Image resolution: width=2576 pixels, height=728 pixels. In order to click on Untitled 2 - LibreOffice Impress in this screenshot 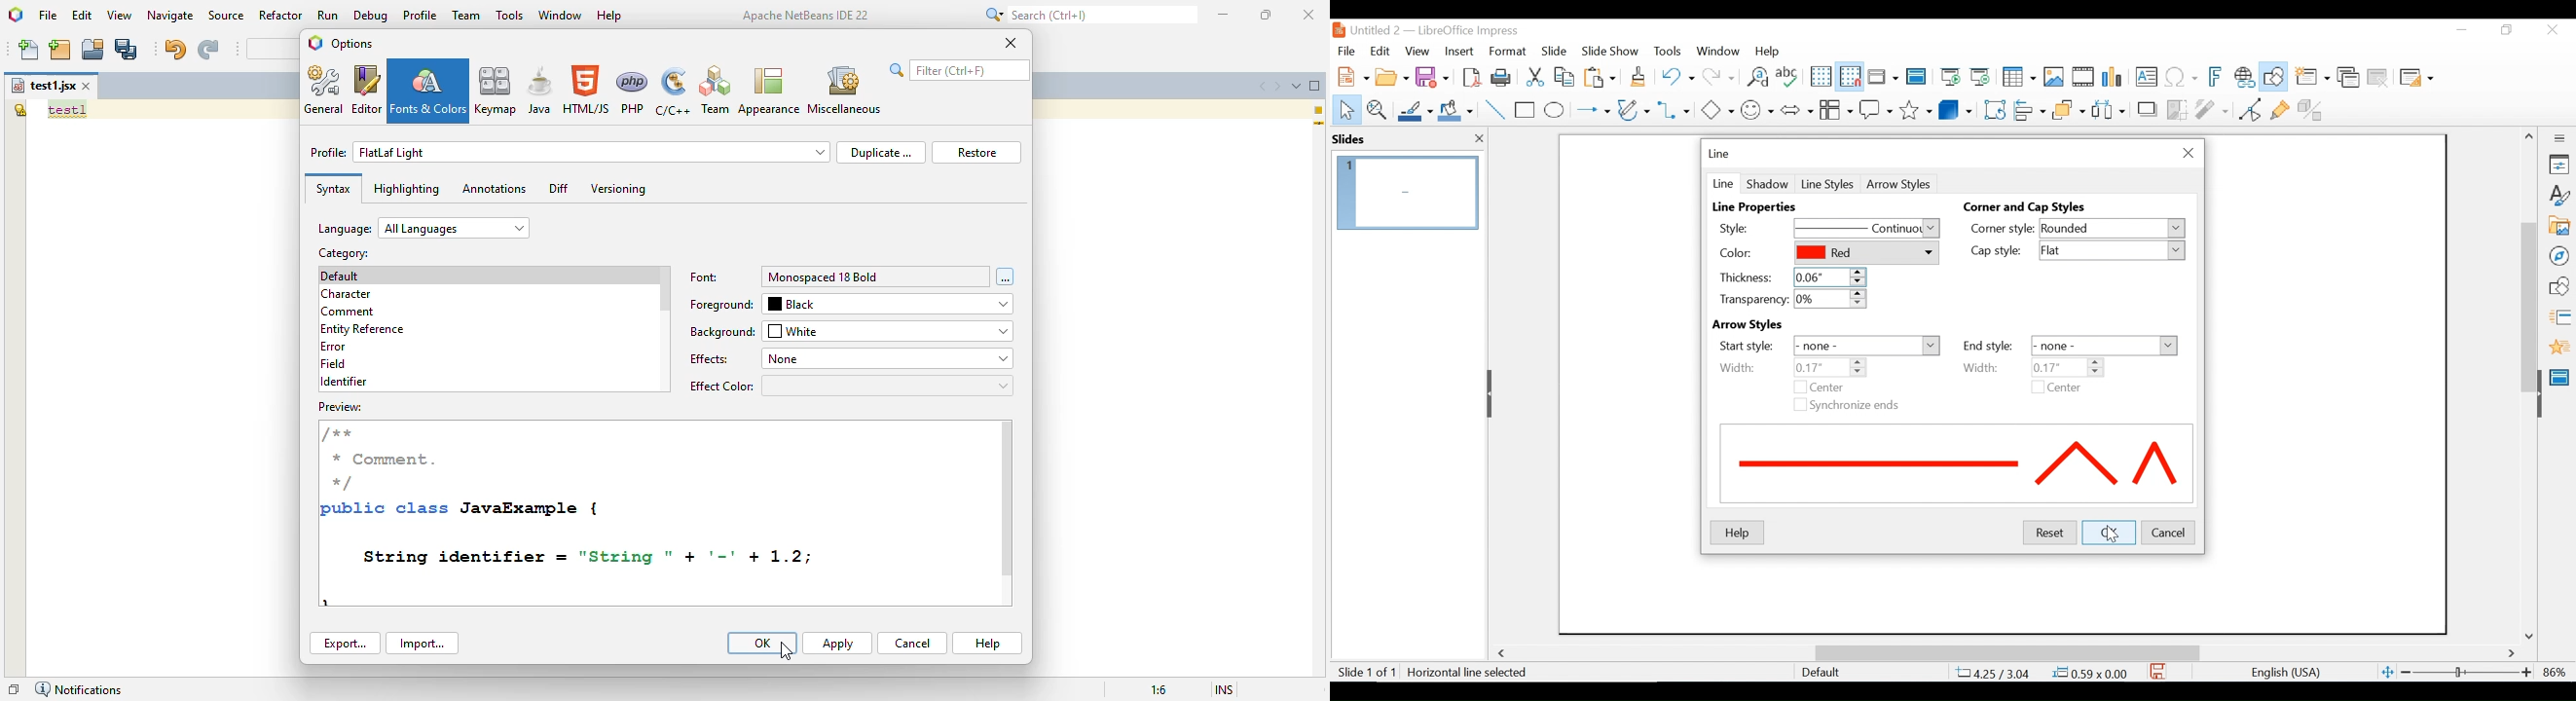, I will do `click(1447, 30)`.